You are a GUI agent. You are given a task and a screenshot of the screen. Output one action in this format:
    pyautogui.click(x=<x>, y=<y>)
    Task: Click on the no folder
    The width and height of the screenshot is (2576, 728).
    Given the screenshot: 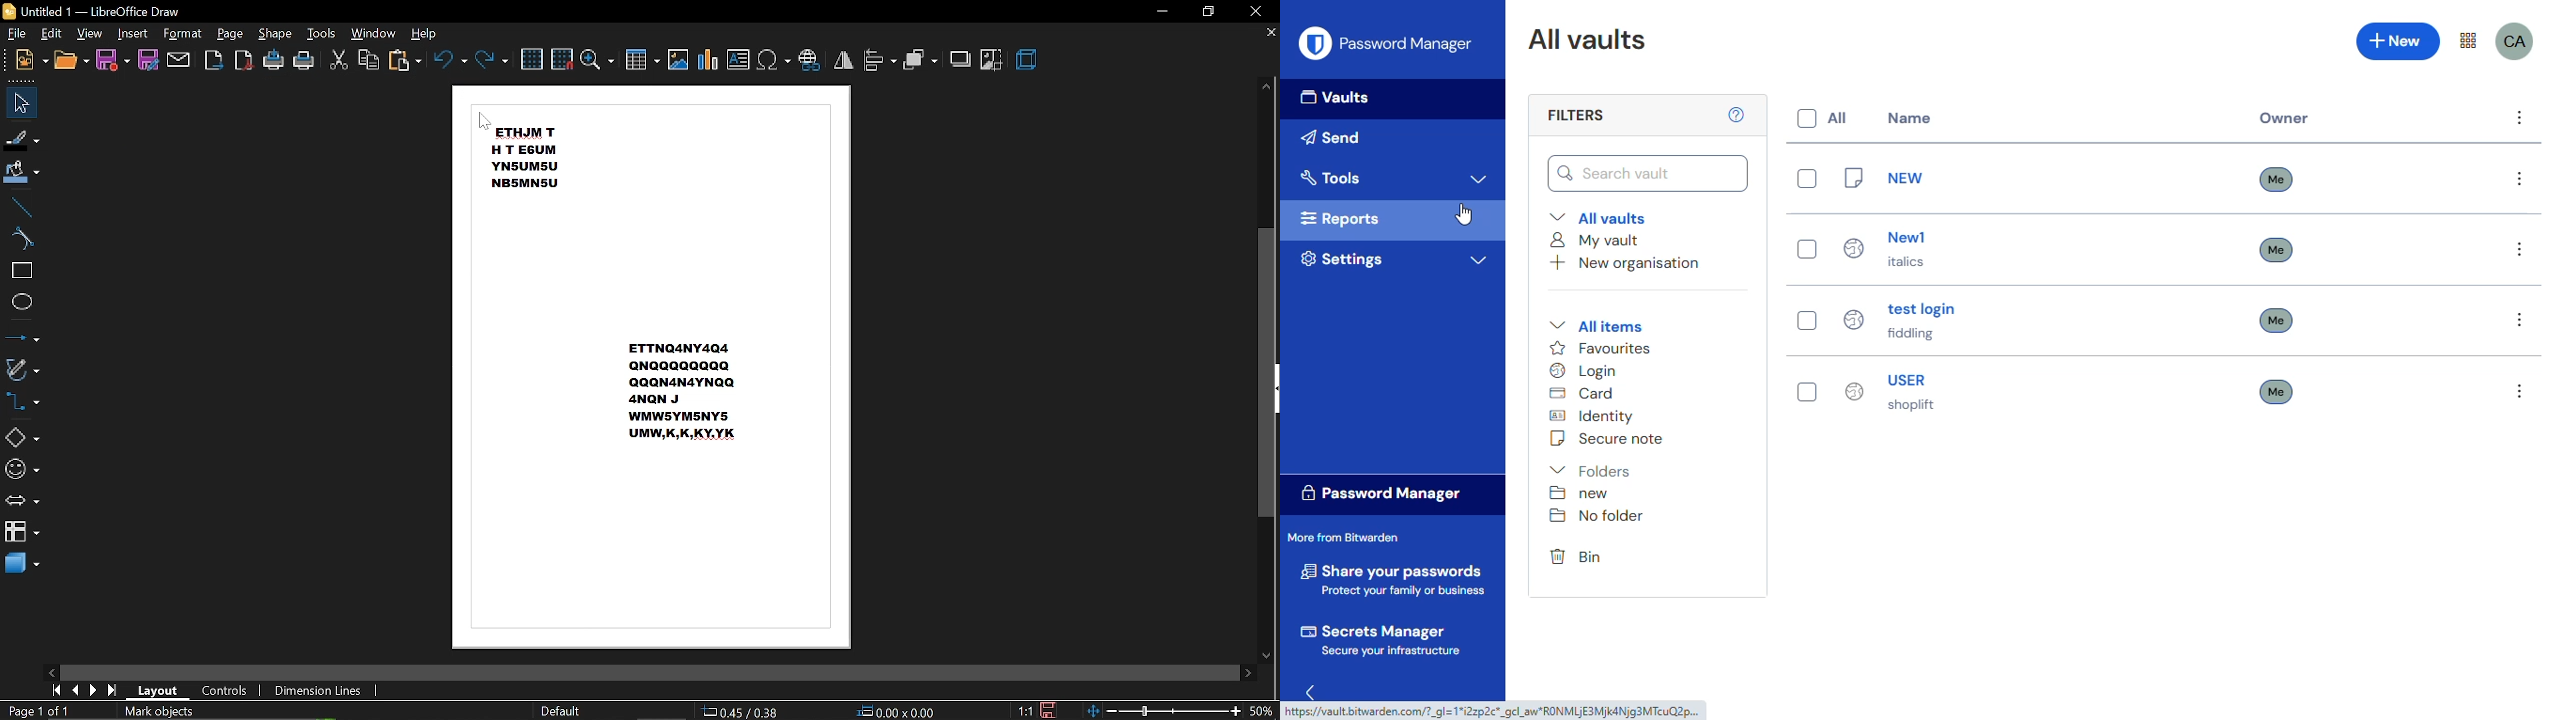 What is the action you would take?
    pyautogui.click(x=1595, y=515)
    